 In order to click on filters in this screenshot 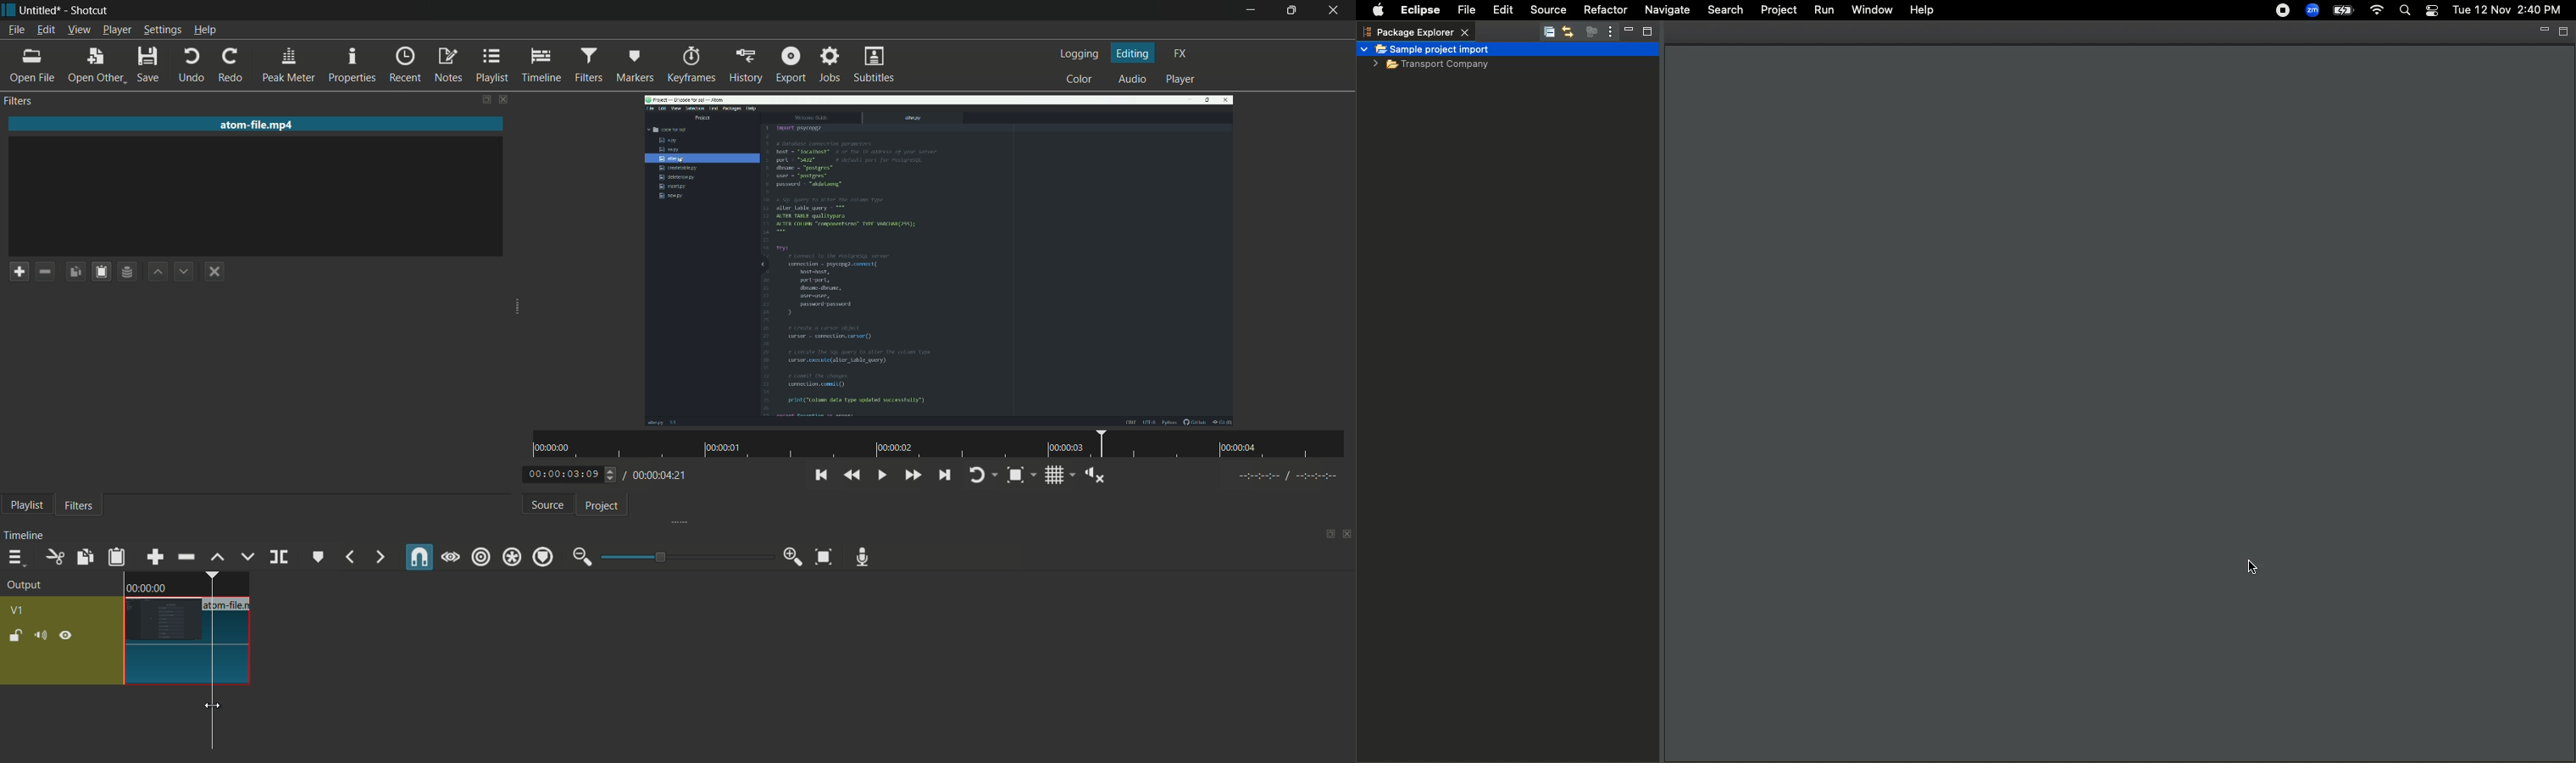, I will do `click(79, 507)`.